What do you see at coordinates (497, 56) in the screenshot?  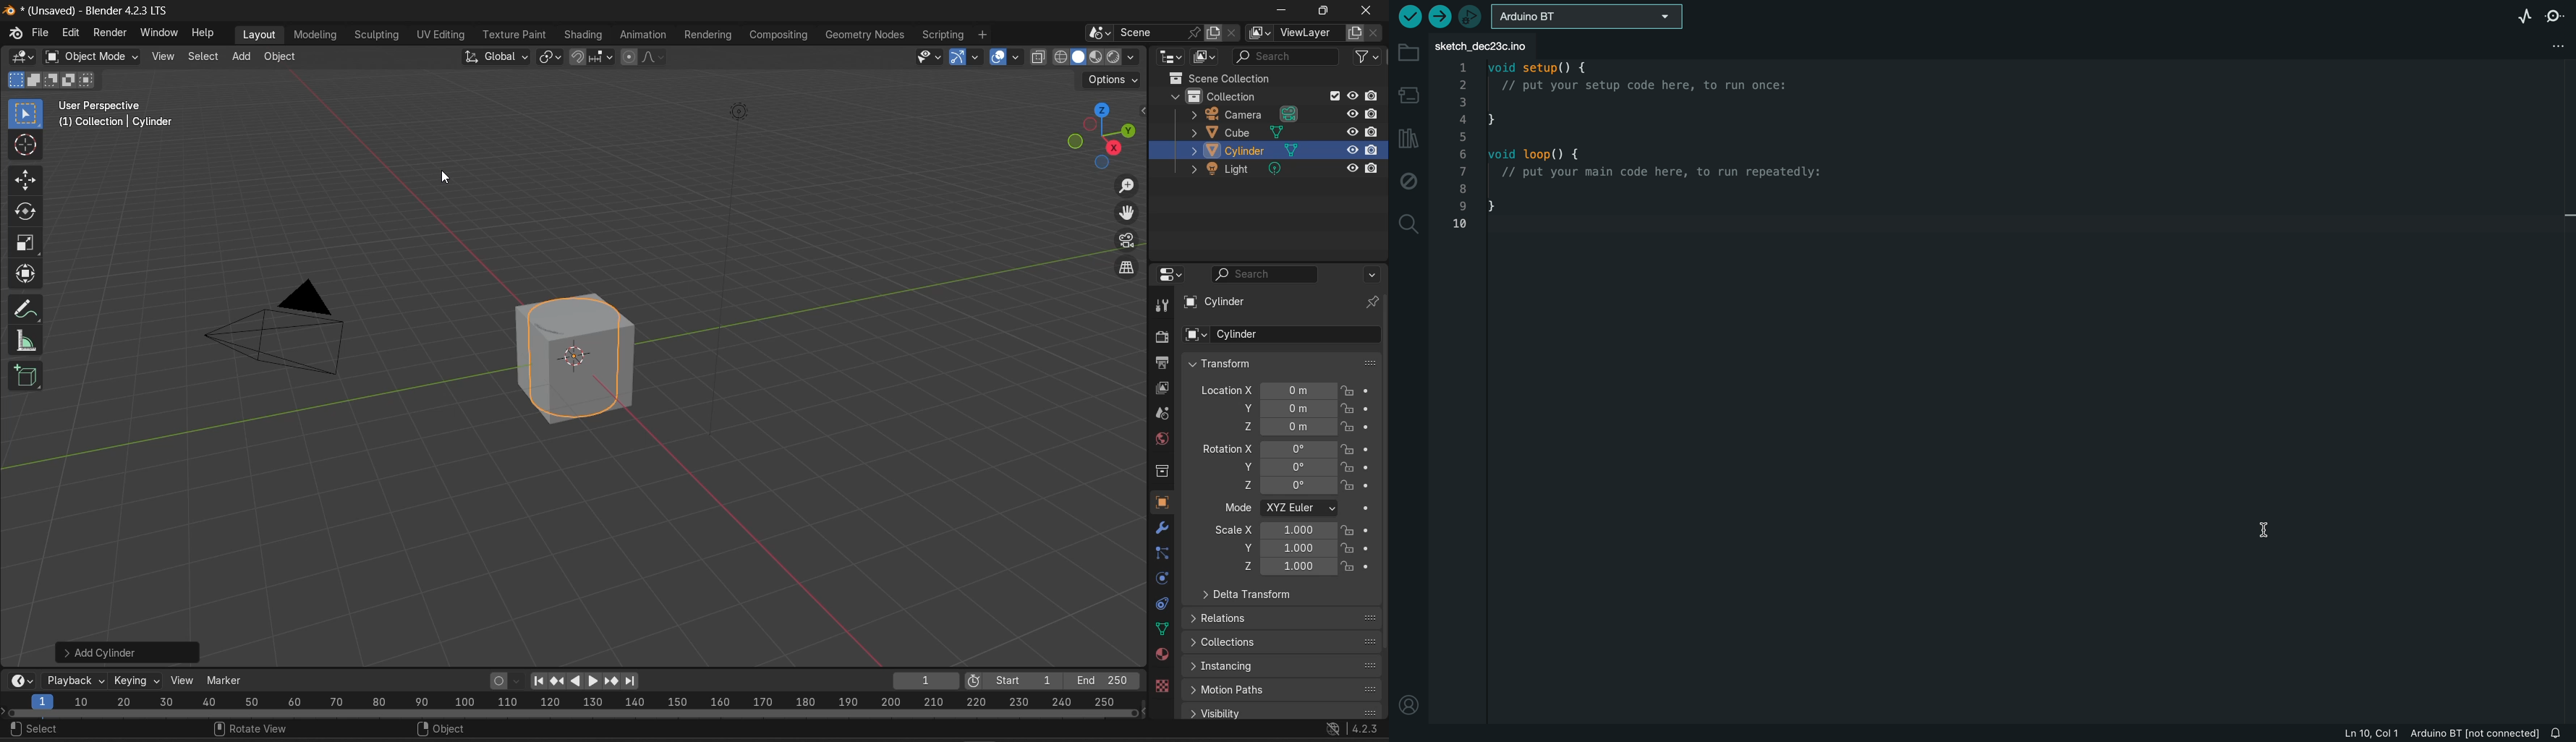 I see `transformation orientation` at bounding box center [497, 56].